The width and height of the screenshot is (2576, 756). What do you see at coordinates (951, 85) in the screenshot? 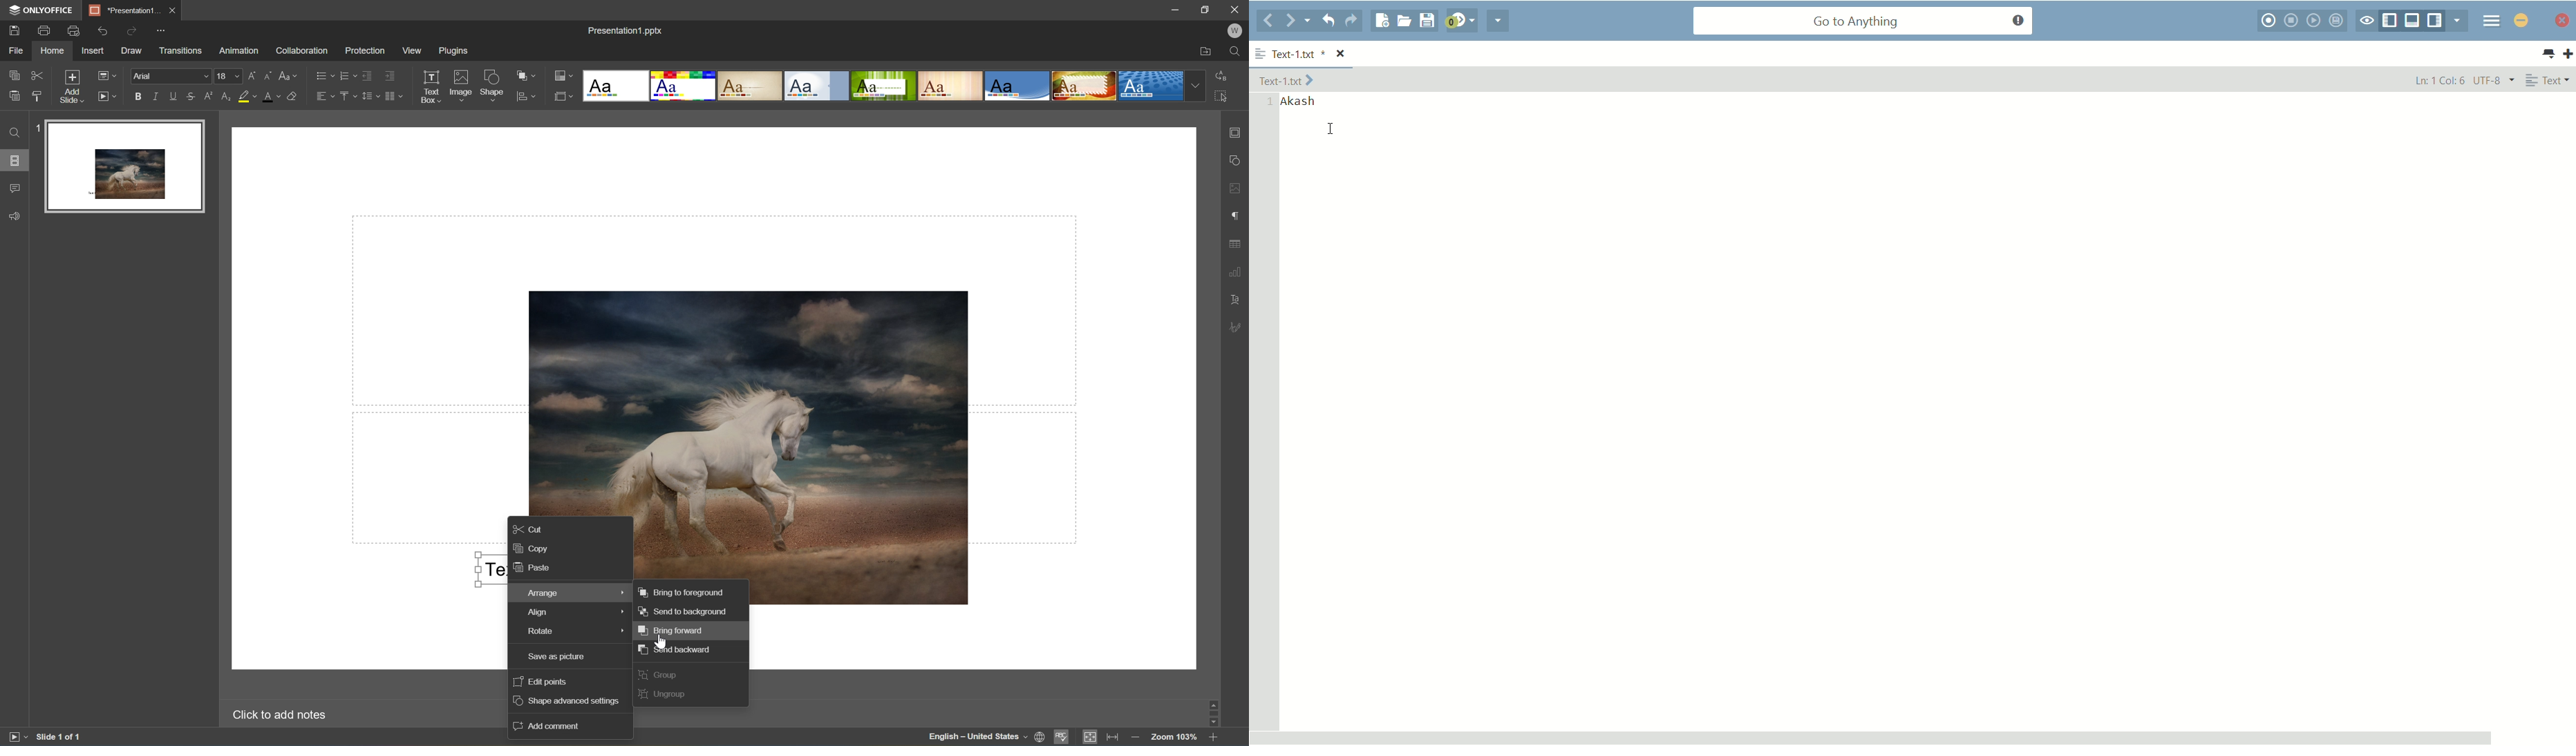
I see `Lines` at bounding box center [951, 85].